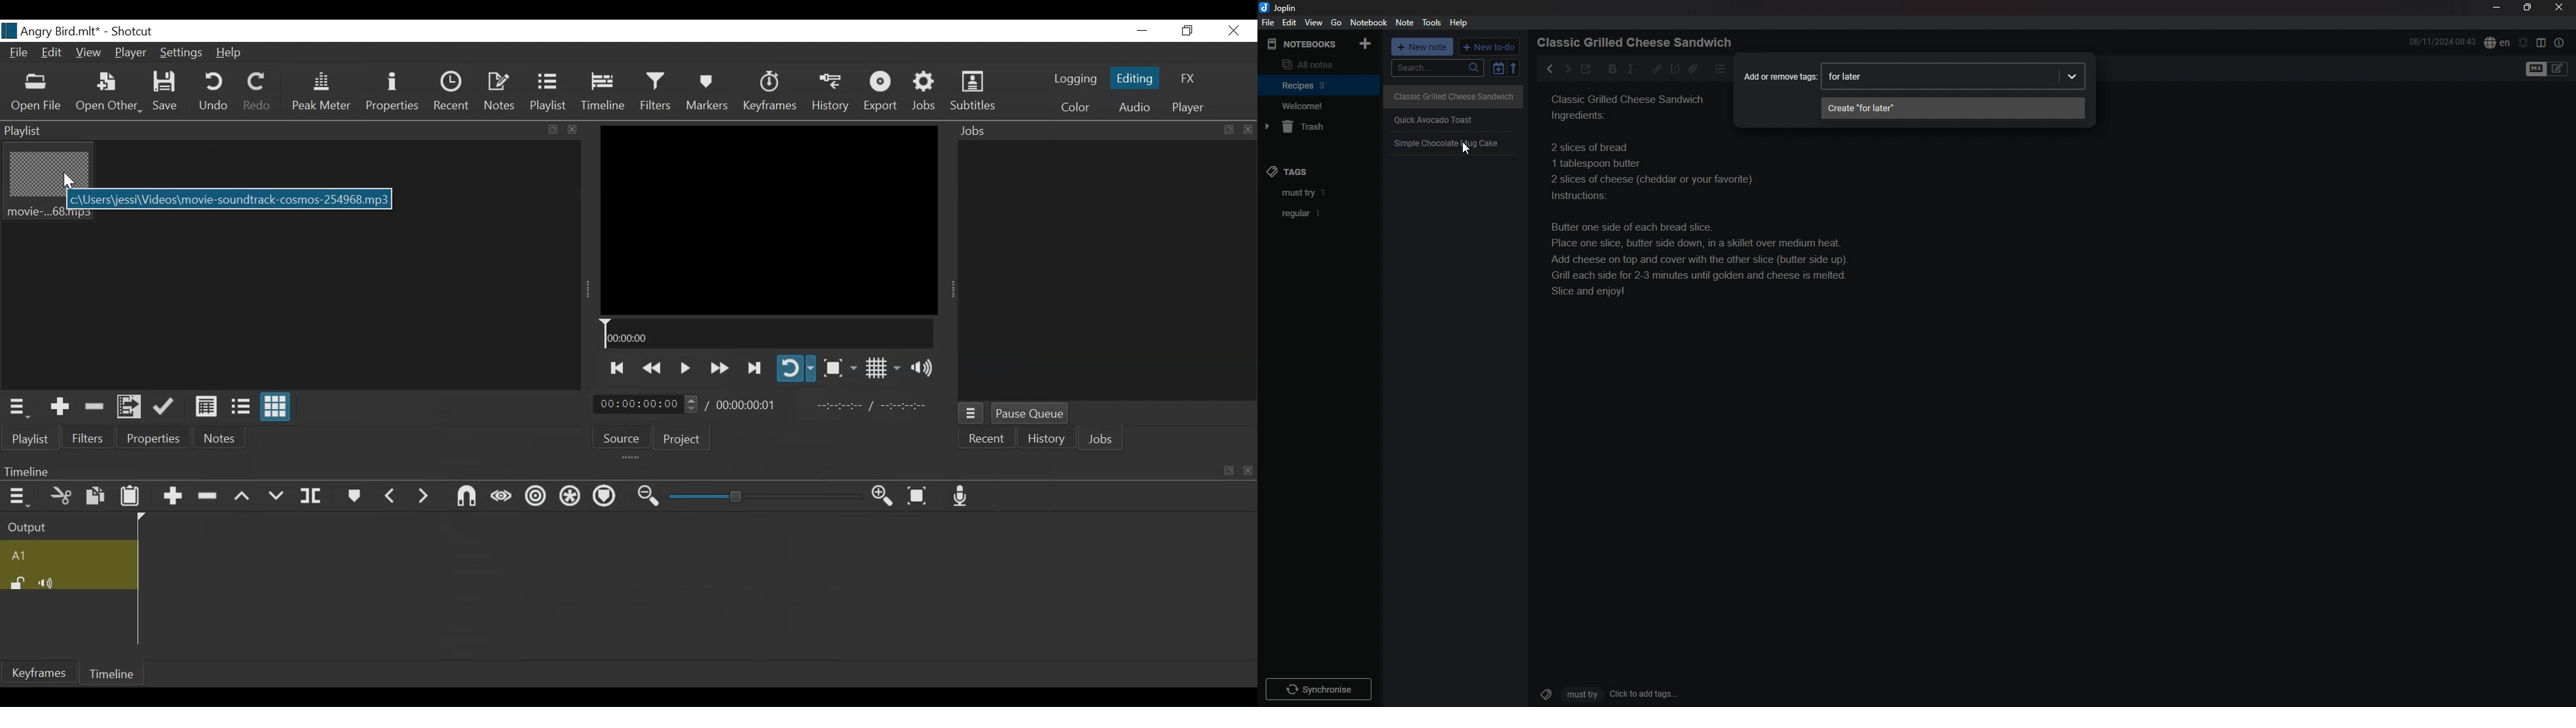 The image size is (2576, 728). Describe the element at coordinates (1370, 22) in the screenshot. I see `notebook` at that location.